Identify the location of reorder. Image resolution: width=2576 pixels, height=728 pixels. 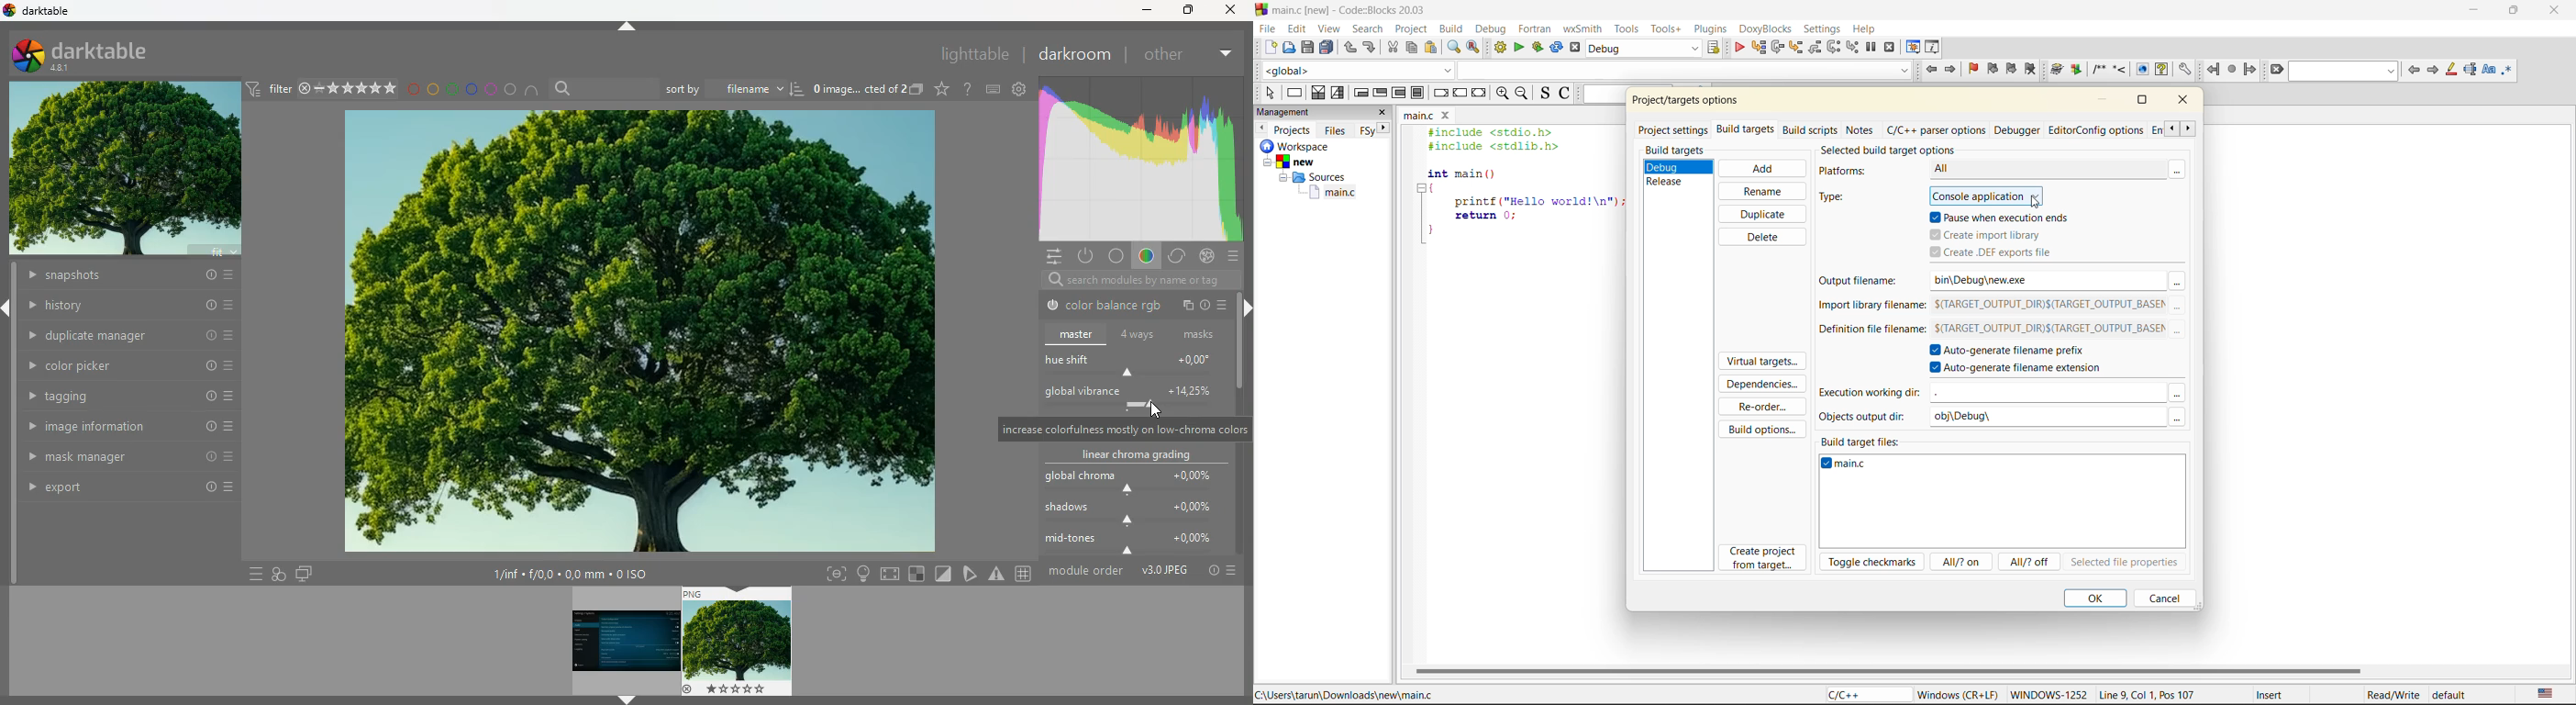
(1761, 407).